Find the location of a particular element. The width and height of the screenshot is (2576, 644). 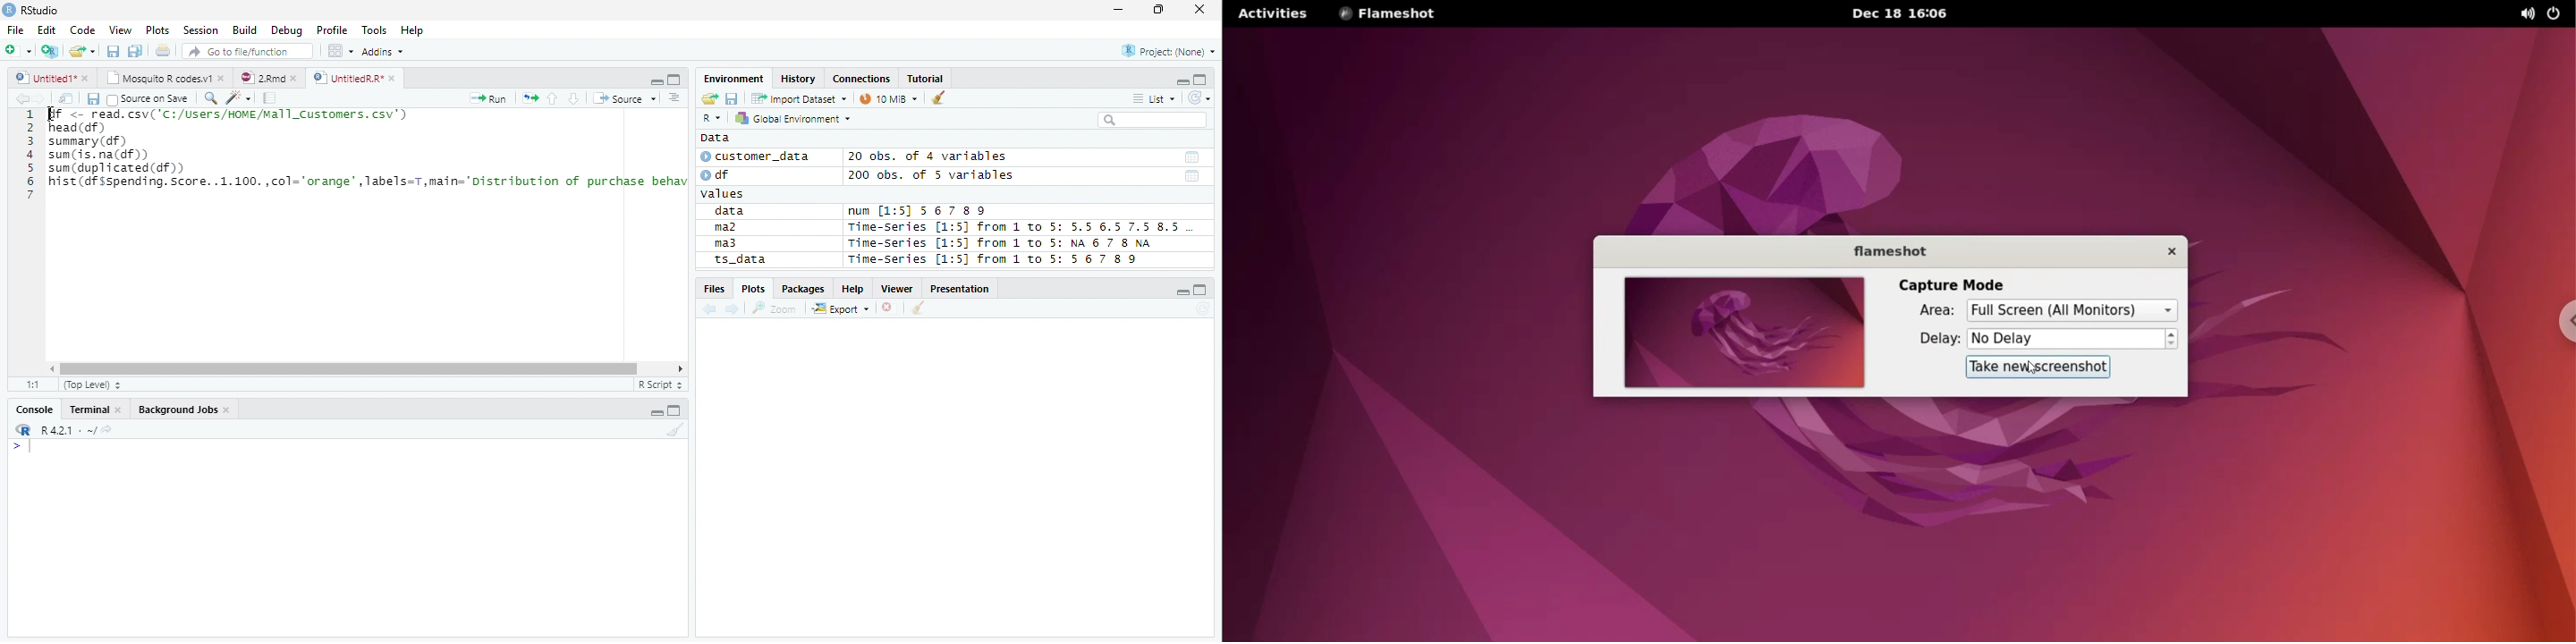

Source is located at coordinates (623, 98).